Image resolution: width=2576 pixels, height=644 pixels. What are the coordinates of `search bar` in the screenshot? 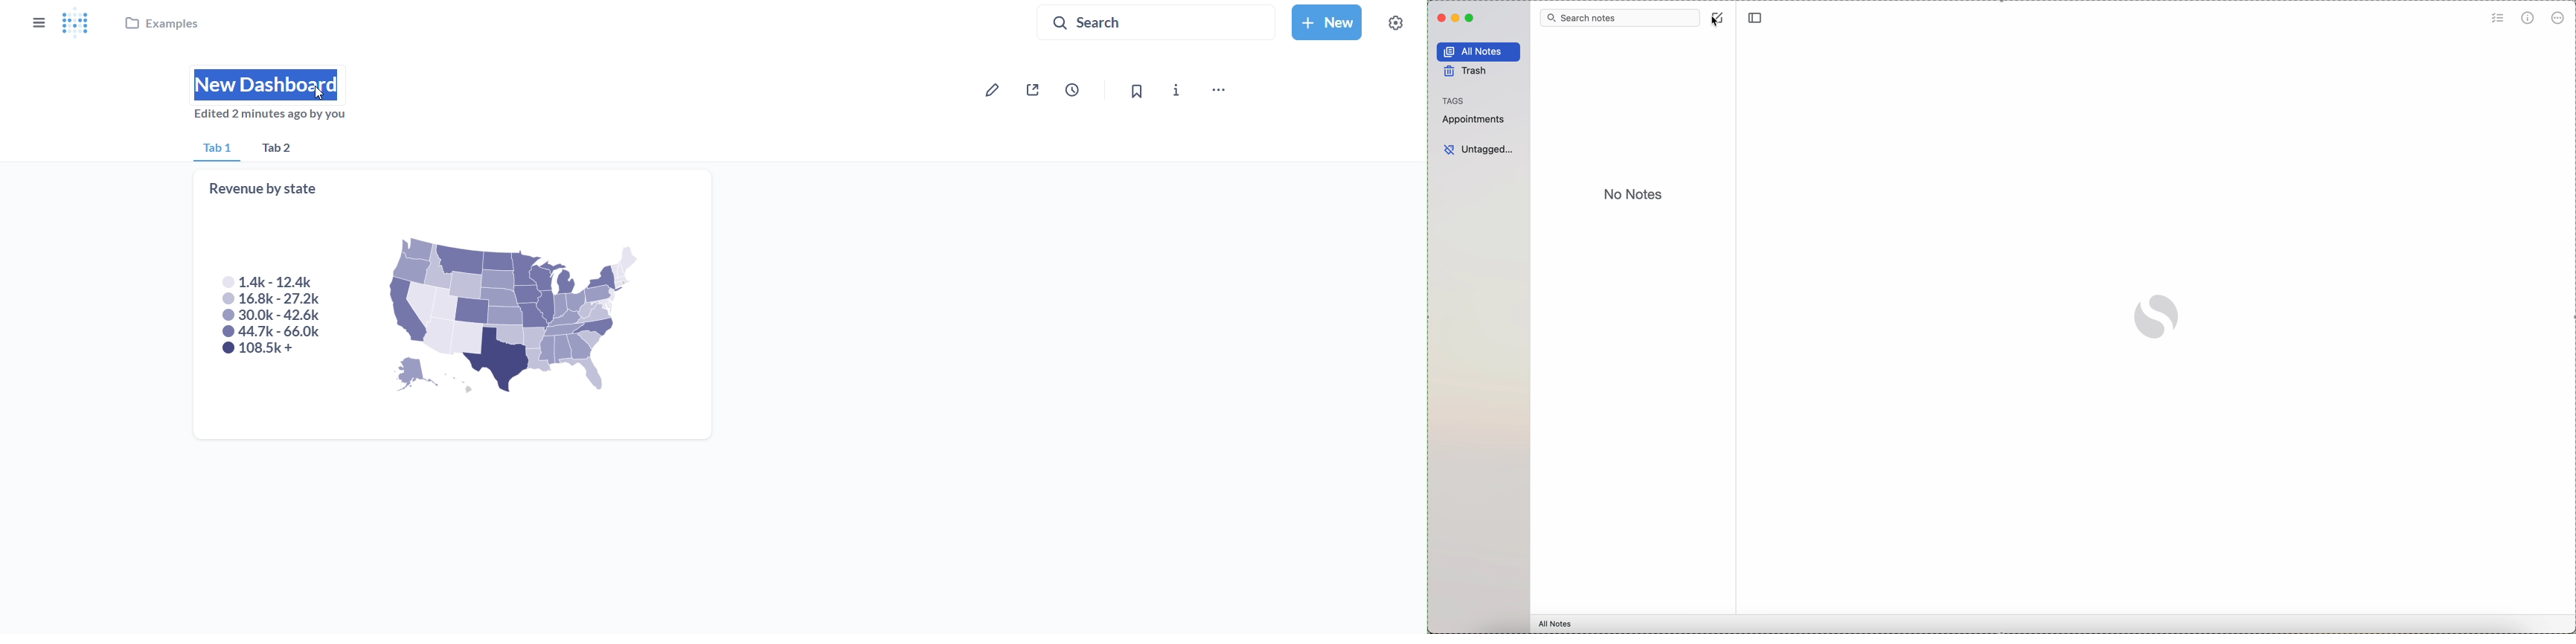 It's located at (1620, 17).